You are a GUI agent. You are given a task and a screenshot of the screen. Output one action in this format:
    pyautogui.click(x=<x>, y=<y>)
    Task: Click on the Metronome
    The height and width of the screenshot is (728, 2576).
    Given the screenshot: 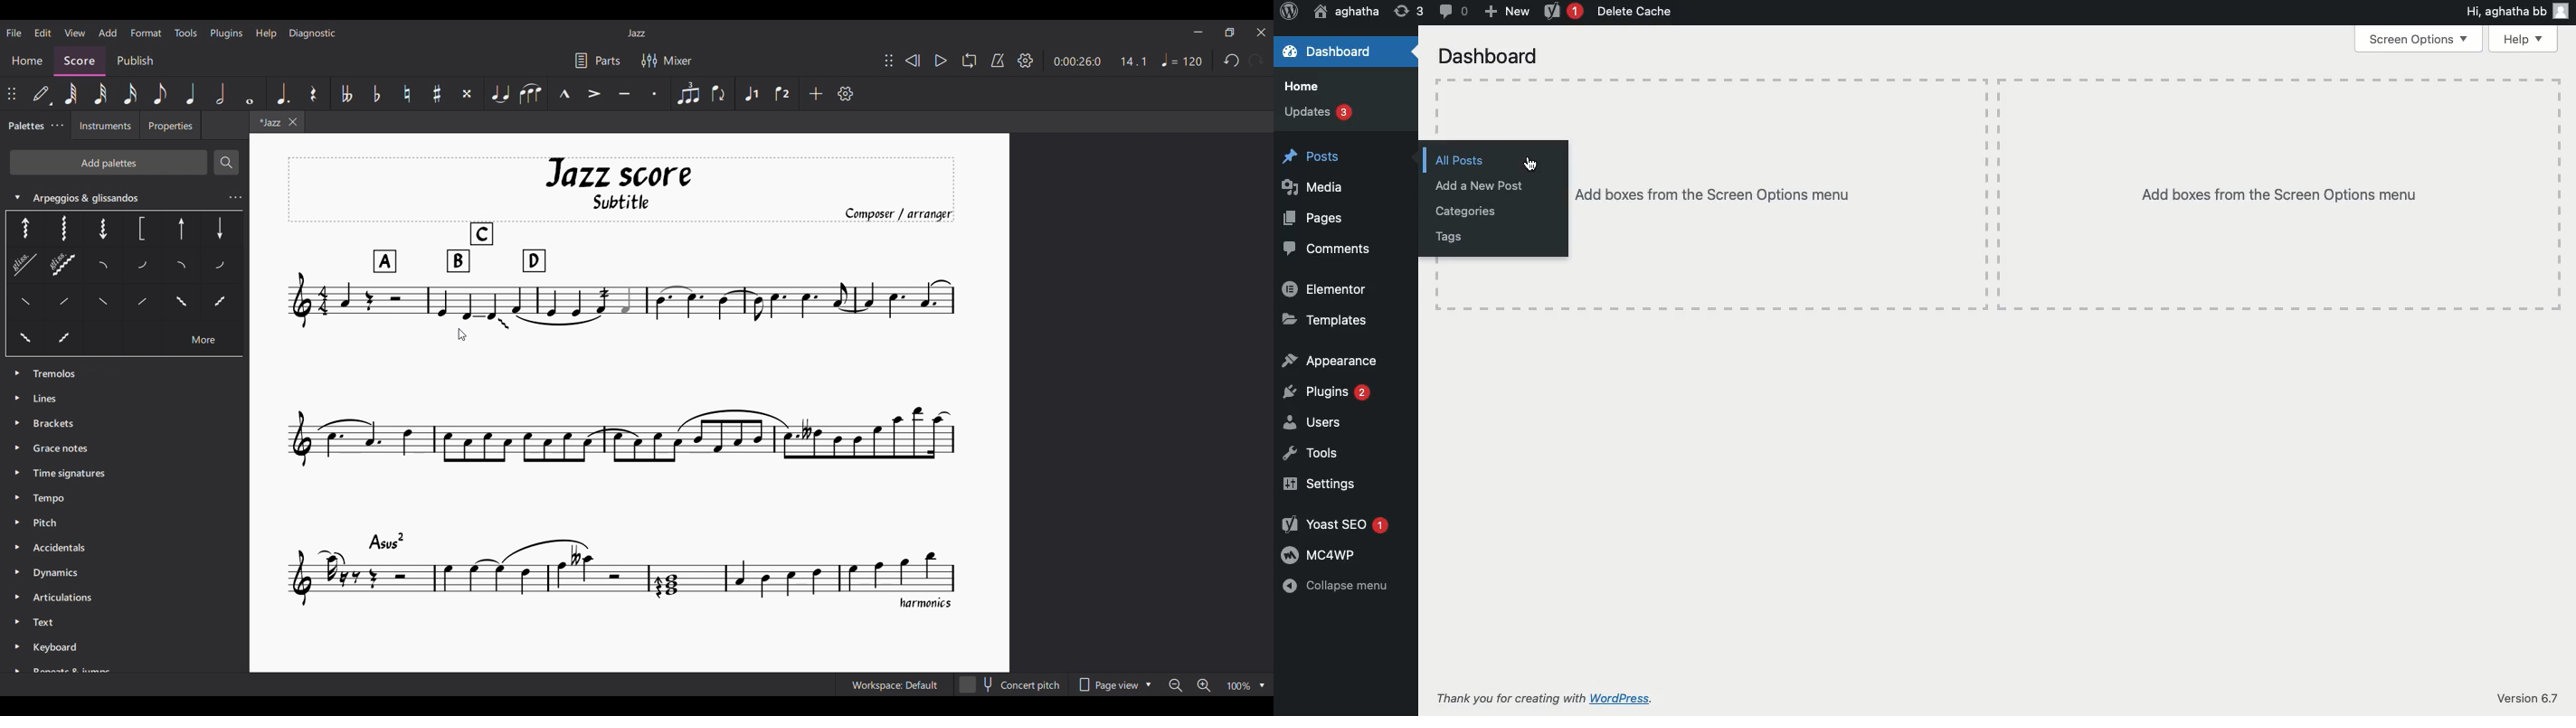 What is the action you would take?
    pyautogui.click(x=998, y=60)
    